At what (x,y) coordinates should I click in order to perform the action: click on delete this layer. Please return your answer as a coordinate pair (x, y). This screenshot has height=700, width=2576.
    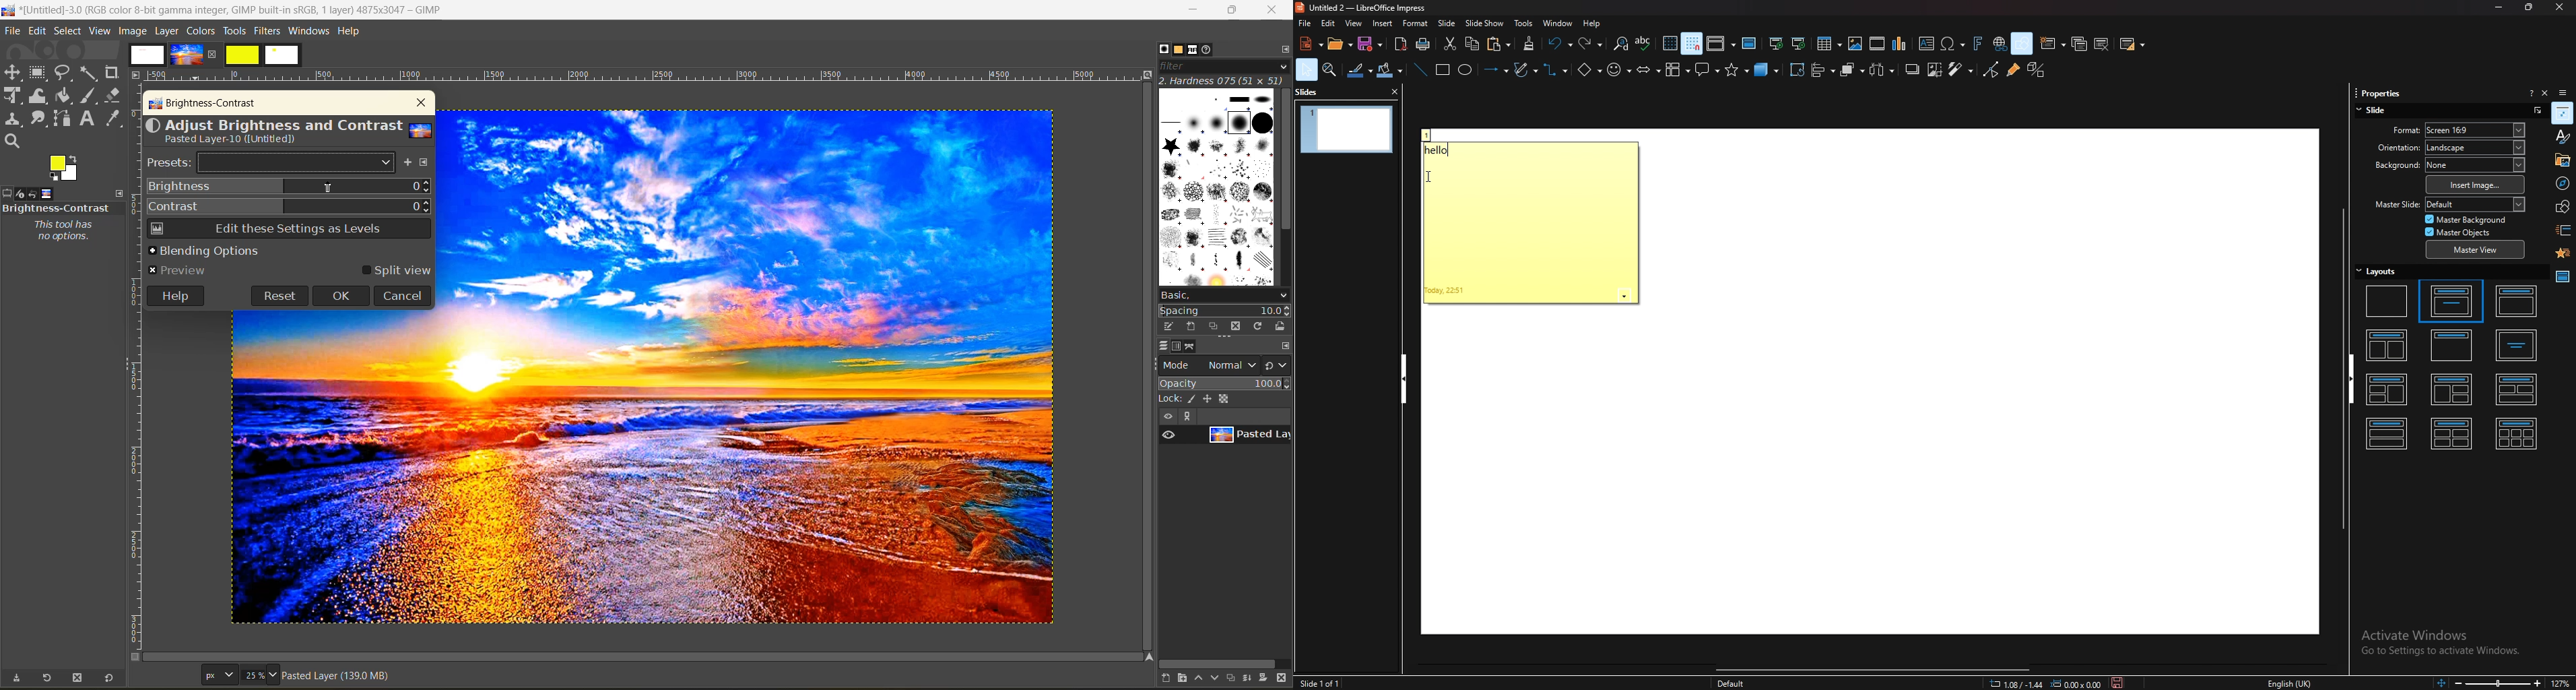
    Looking at the image, I should click on (1285, 679).